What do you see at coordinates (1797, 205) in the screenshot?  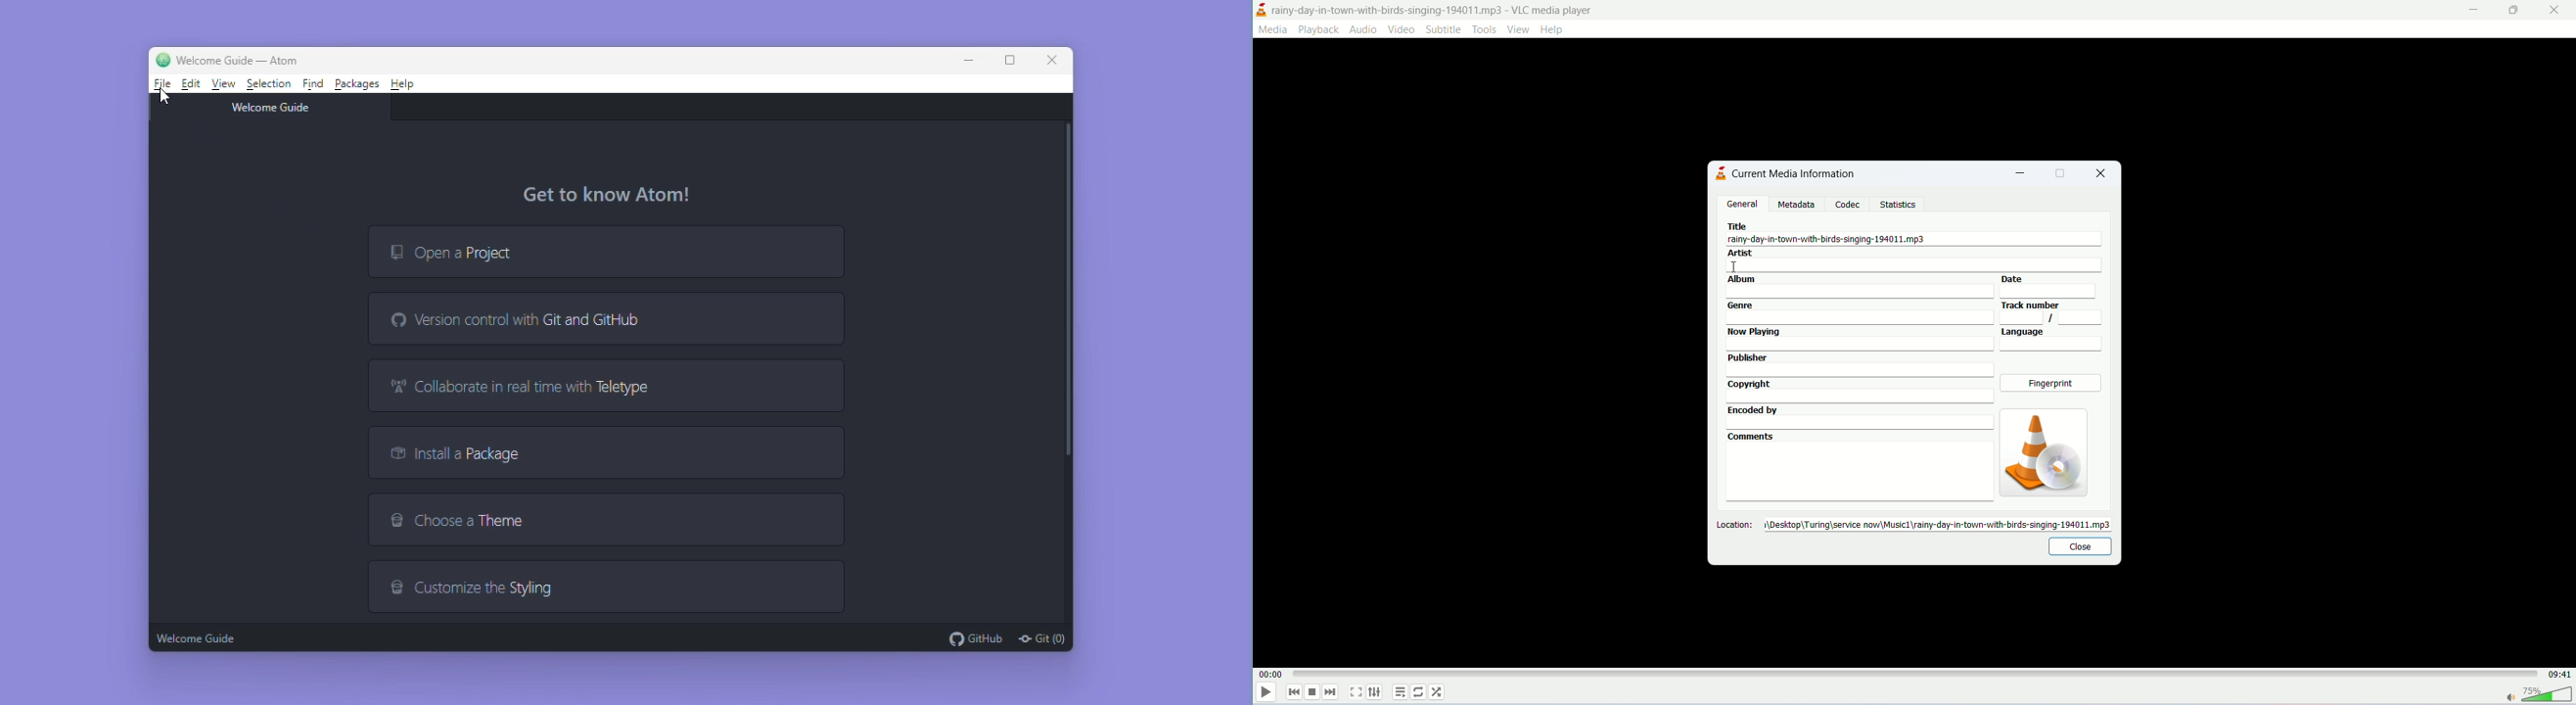 I see `metadata` at bounding box center [1797, 205].